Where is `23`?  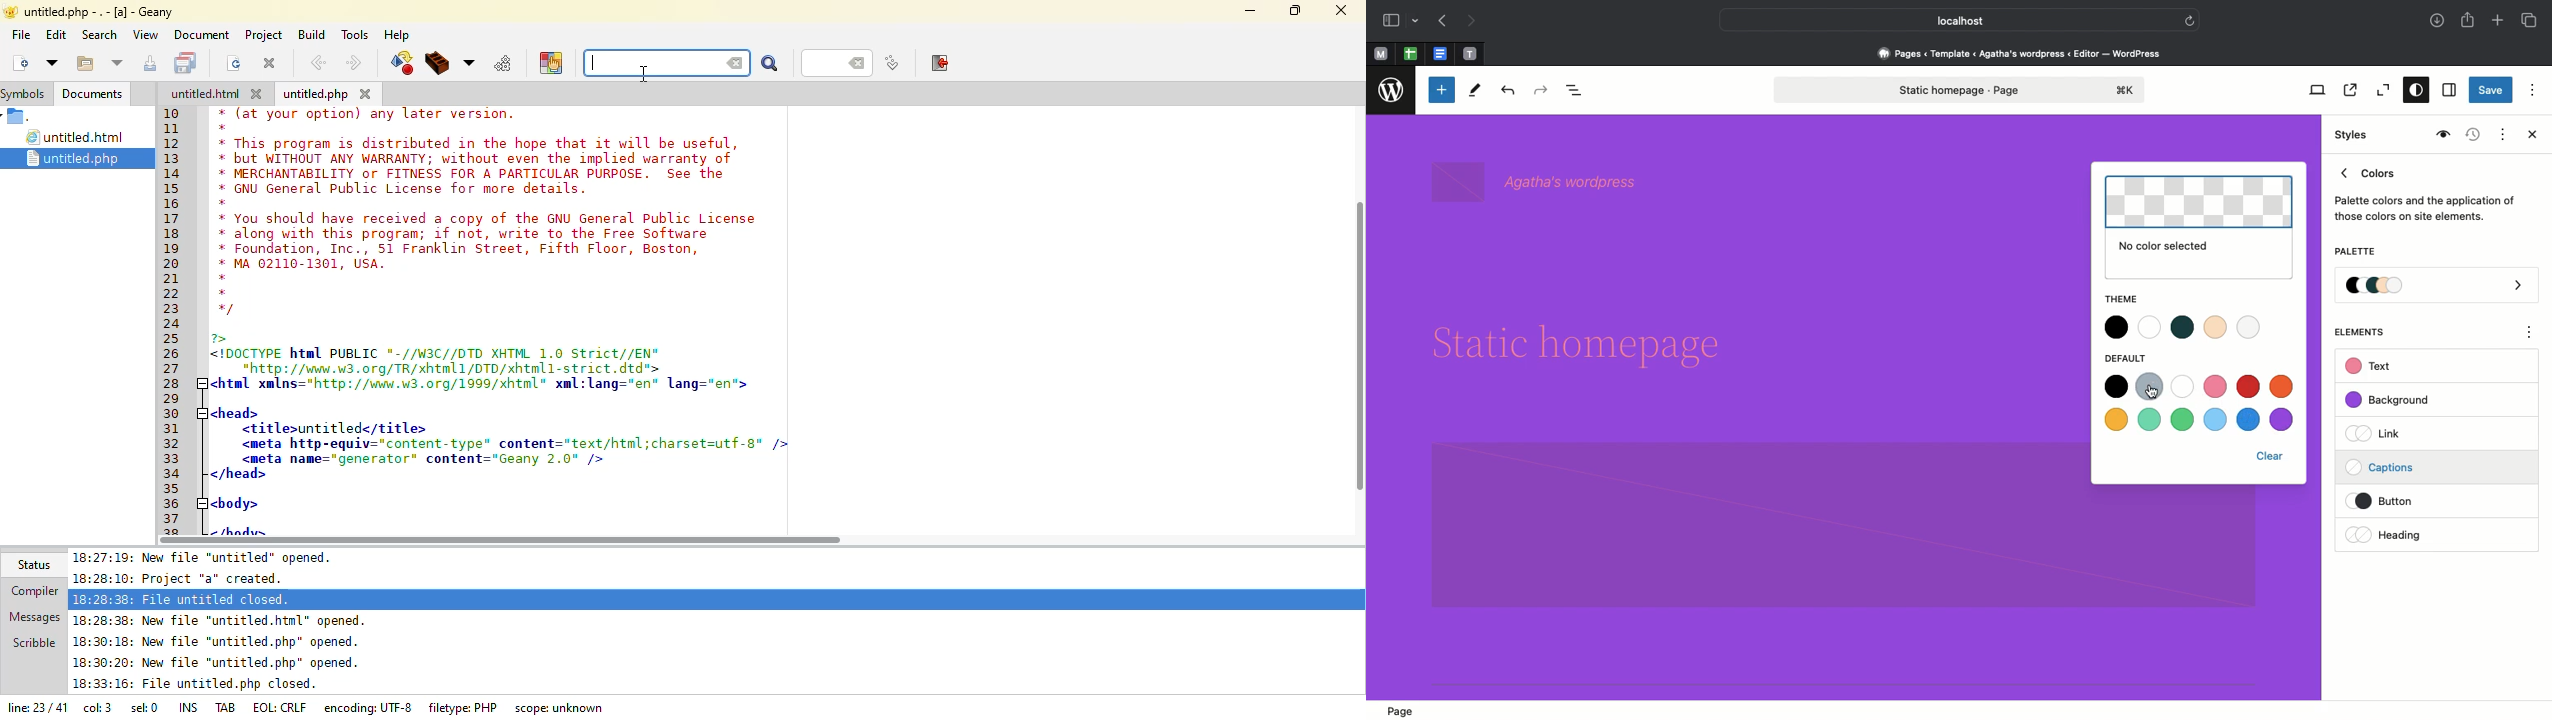 23 is located at coordinates (171, 309).